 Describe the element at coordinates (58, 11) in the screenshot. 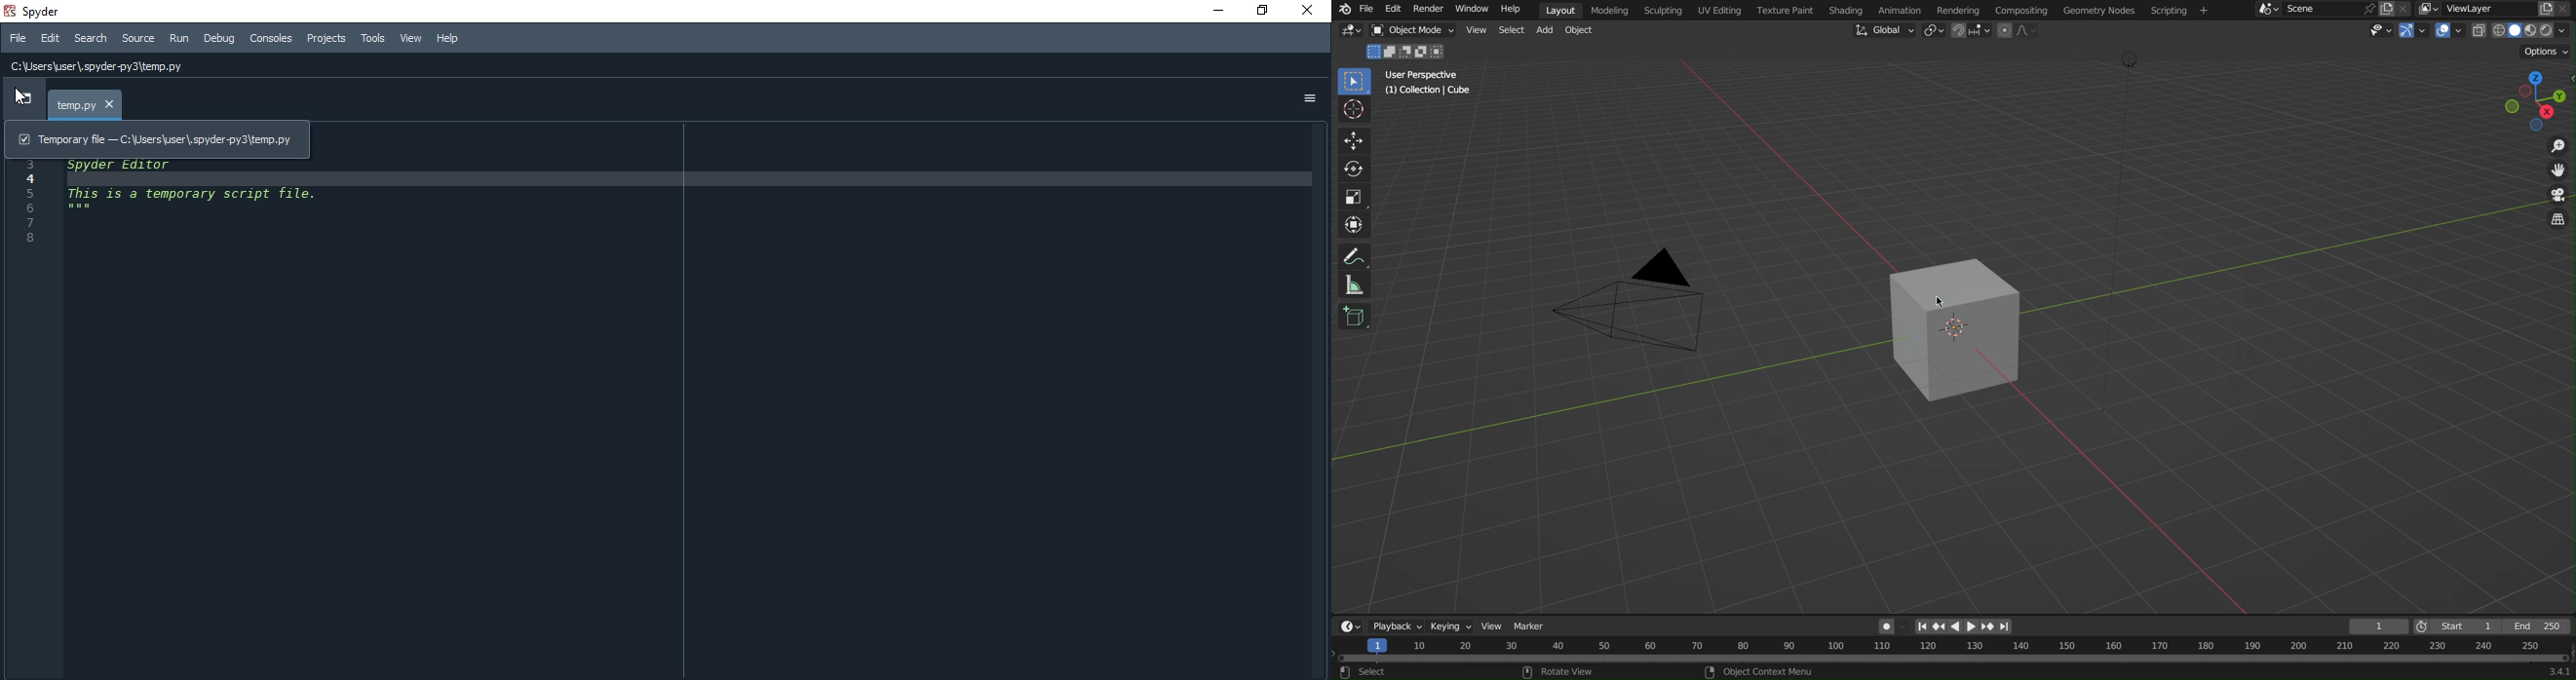

I see `spyder` at that location.